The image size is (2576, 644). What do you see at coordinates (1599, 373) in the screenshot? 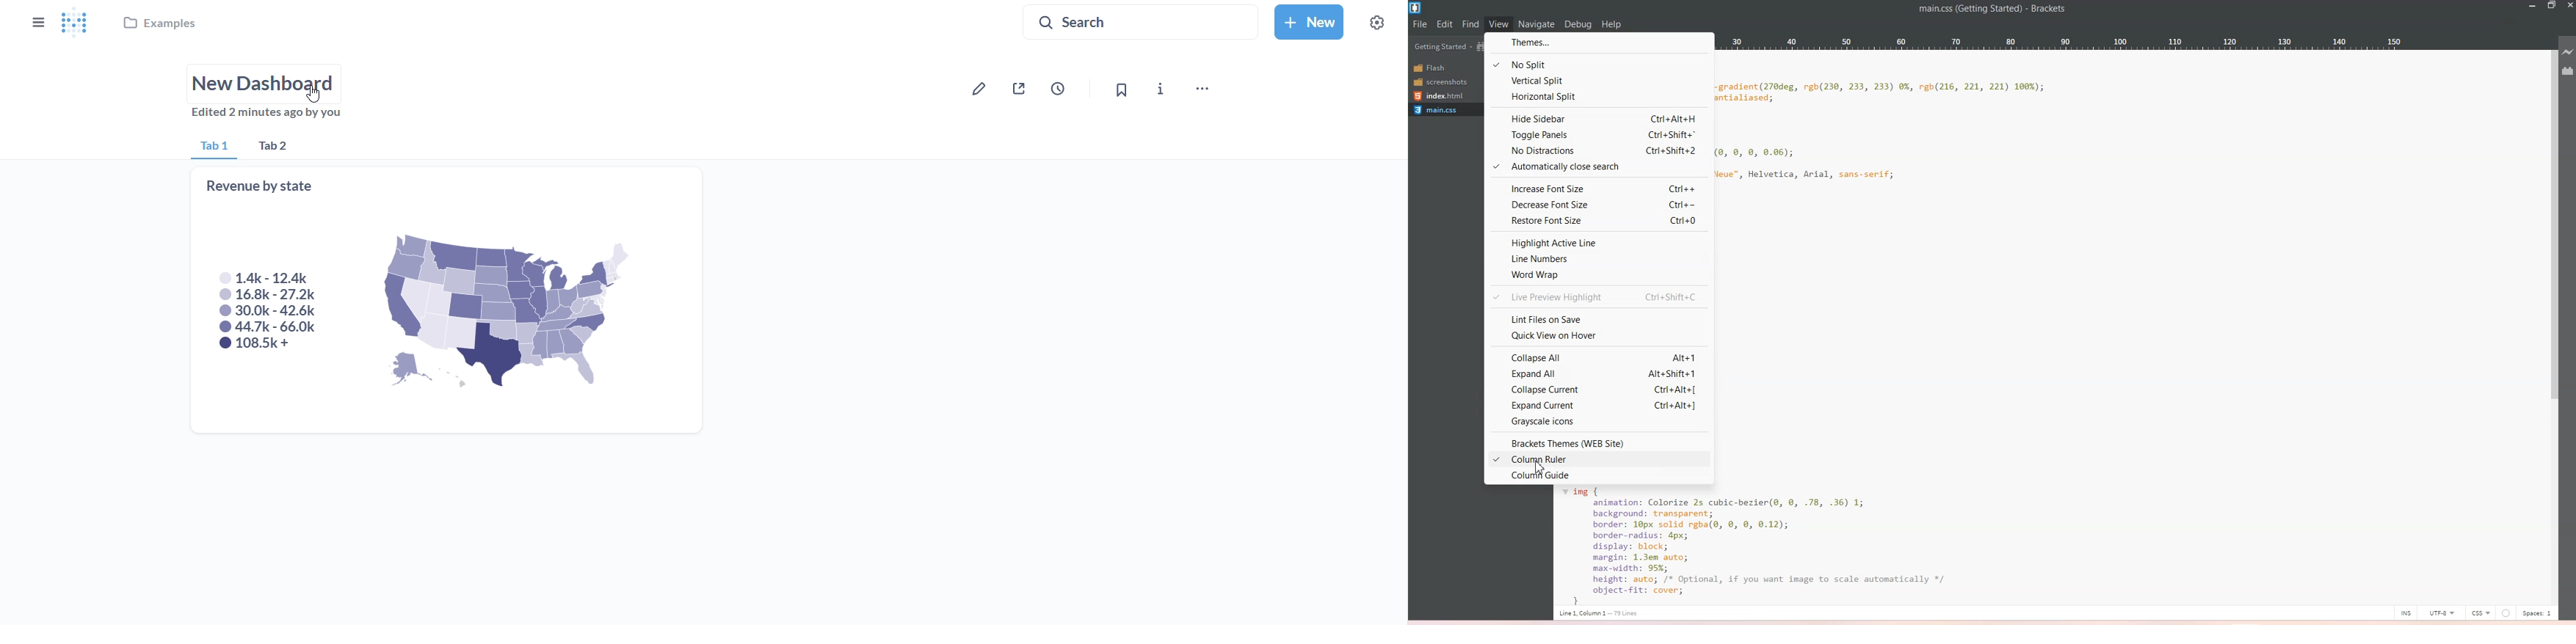
I see `Expand All` at bounding box center [1599, 373].